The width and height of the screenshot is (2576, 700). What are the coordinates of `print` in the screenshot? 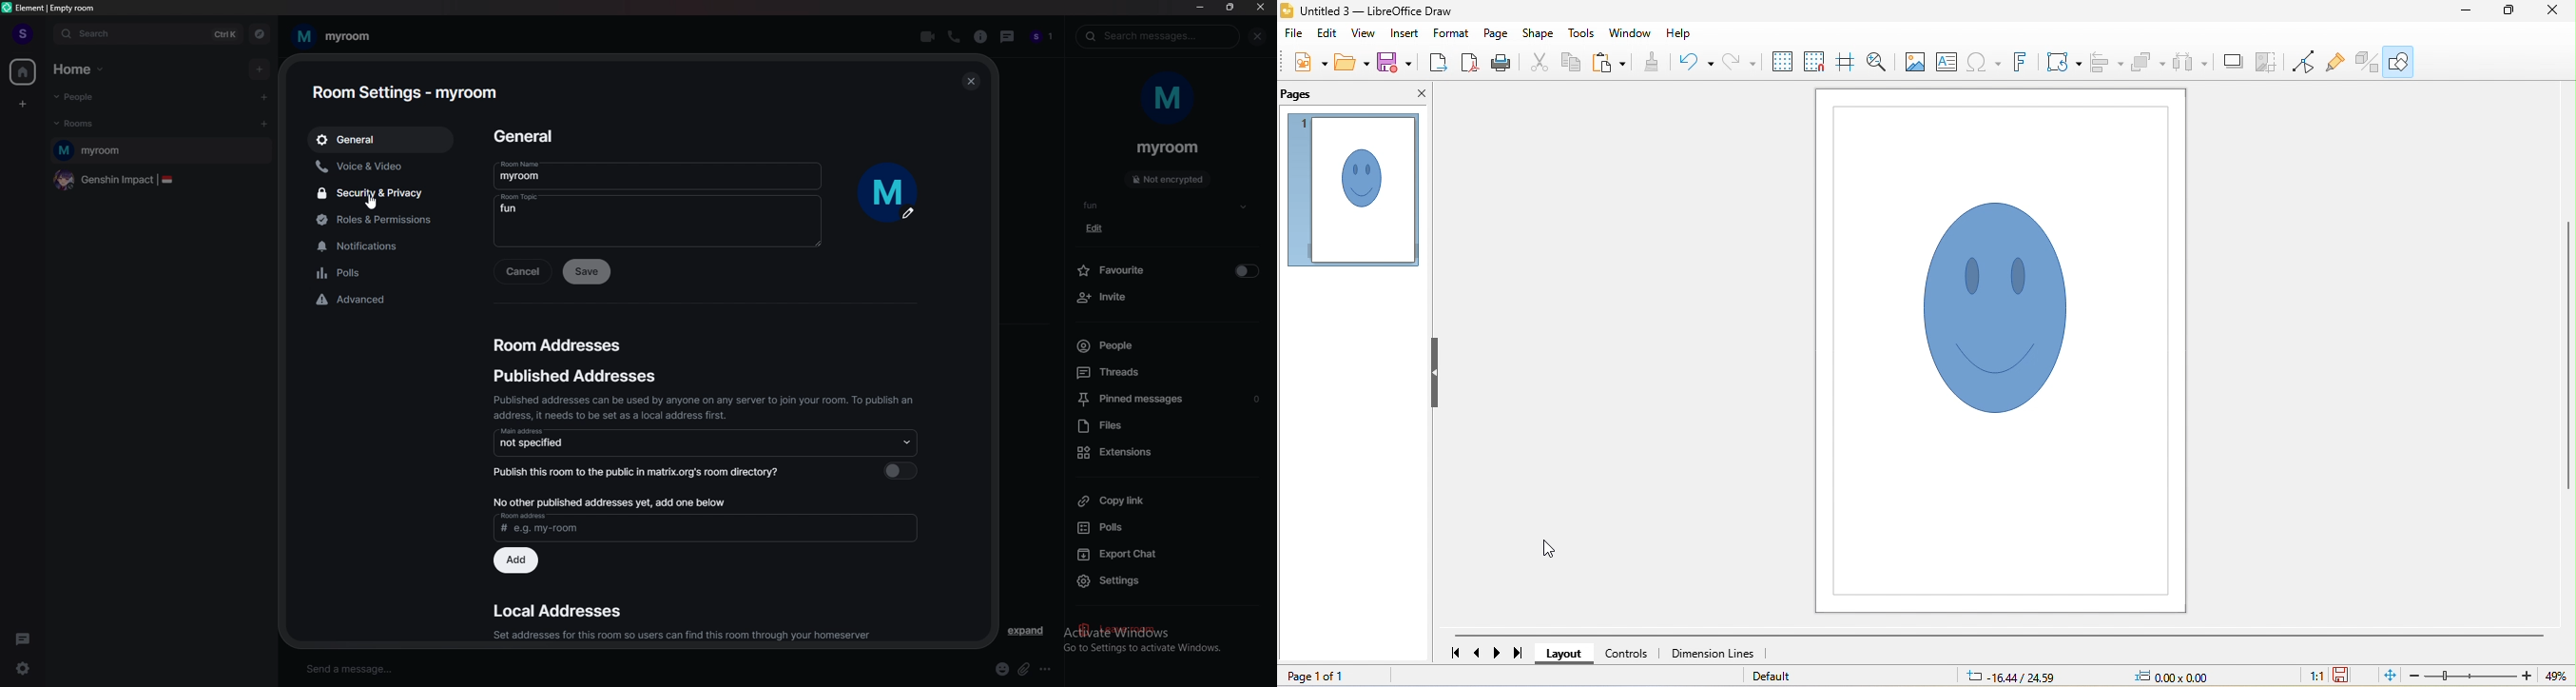 It's located at (1504, 64).